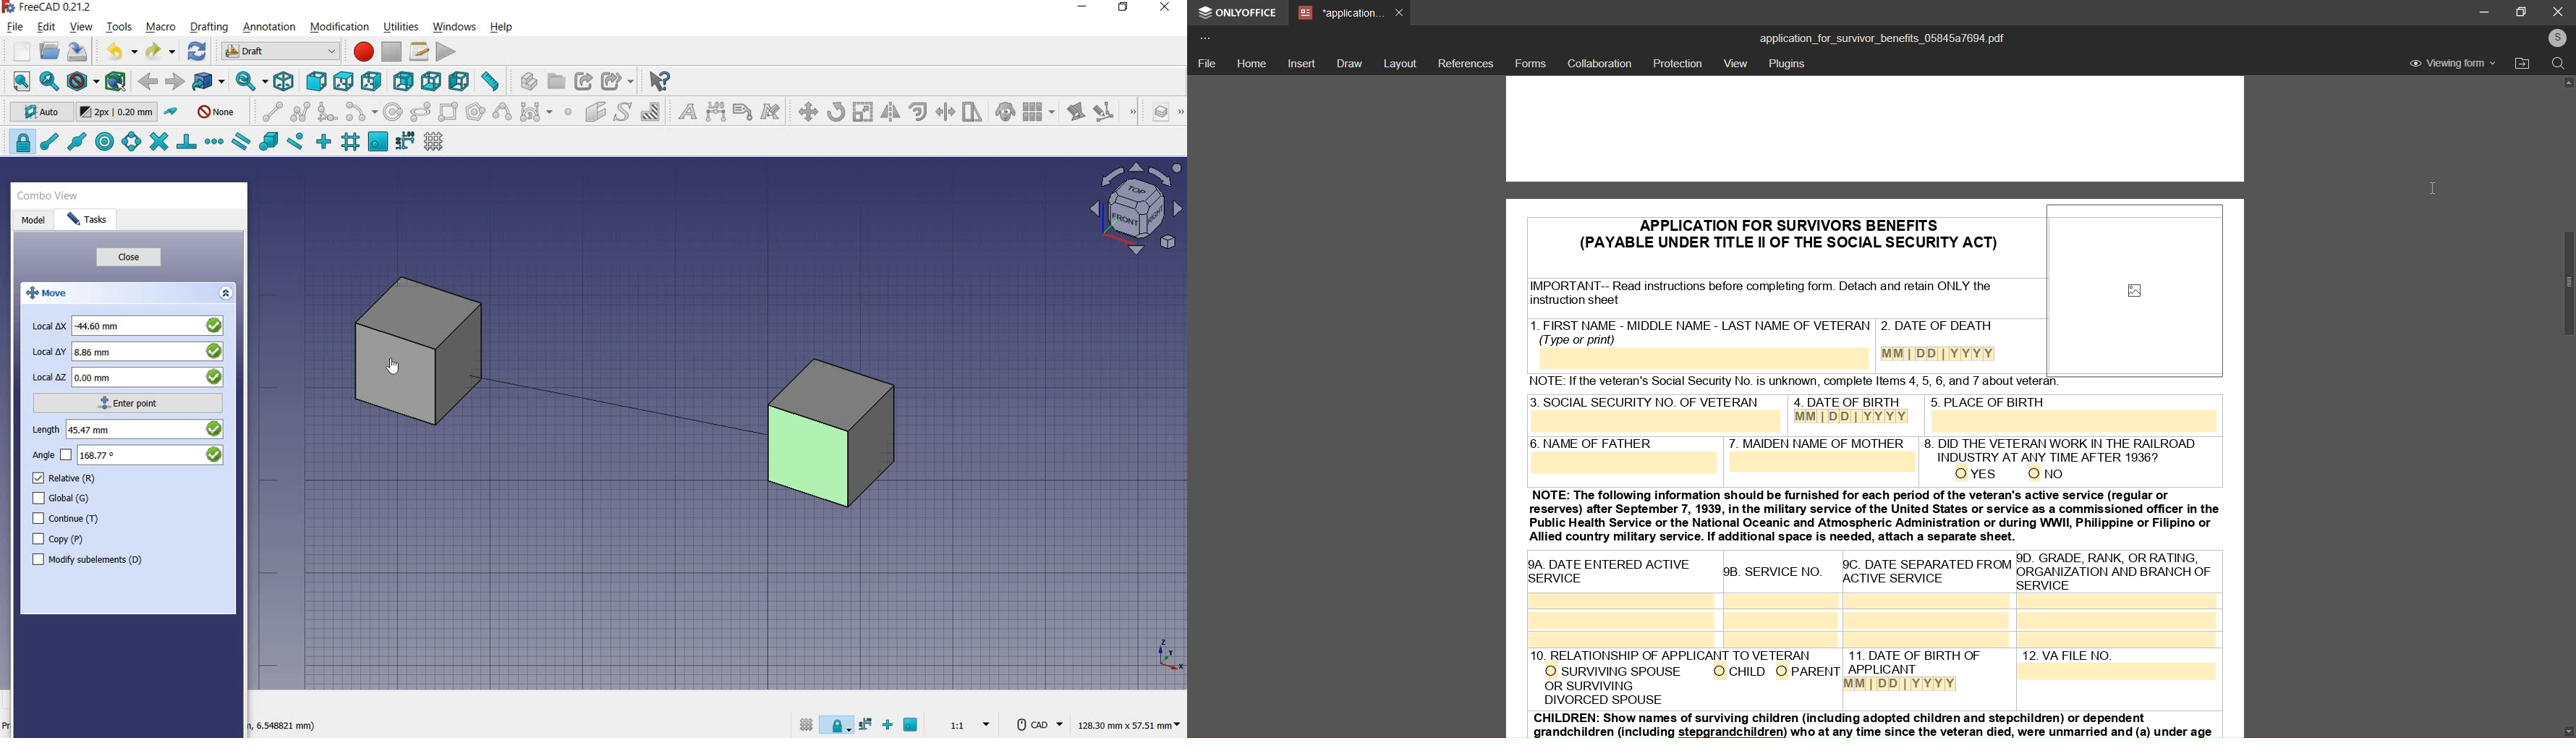  I want to click on subelement highlight, so click(1104, 113).